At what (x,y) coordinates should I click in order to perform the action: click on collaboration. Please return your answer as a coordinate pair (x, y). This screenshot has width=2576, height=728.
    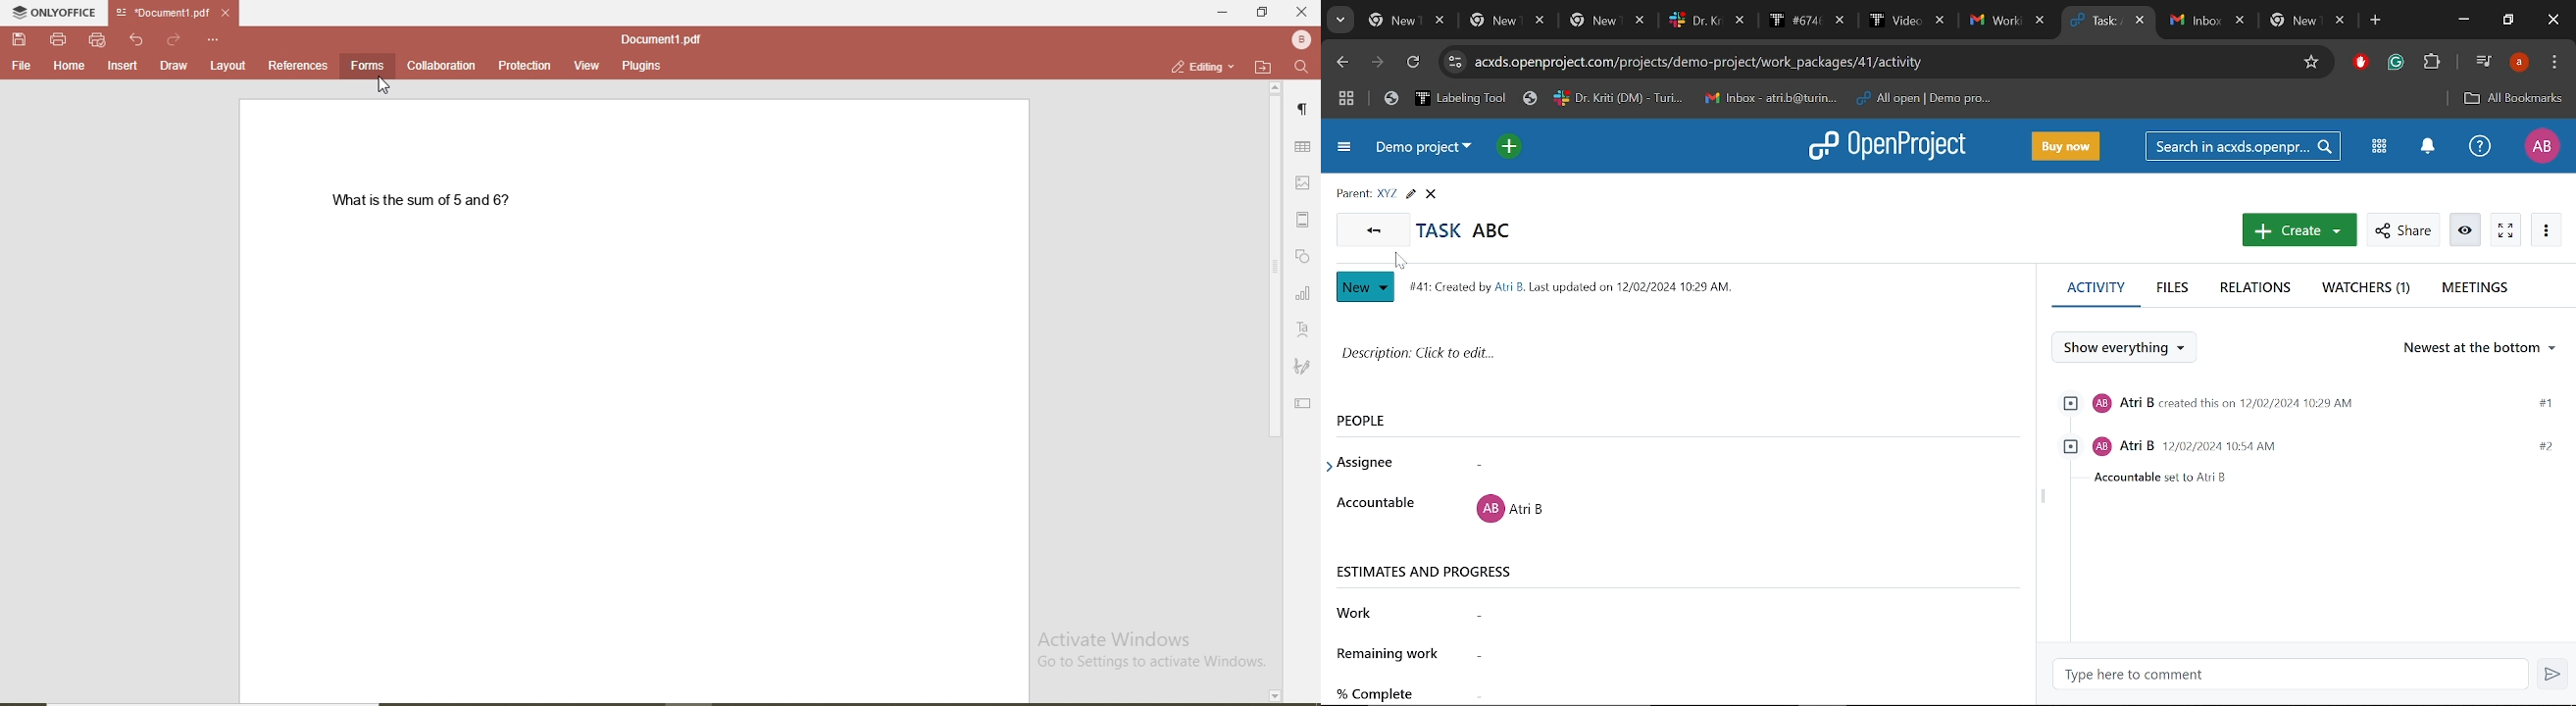
    Looking at the image, I should click on (443, 65).